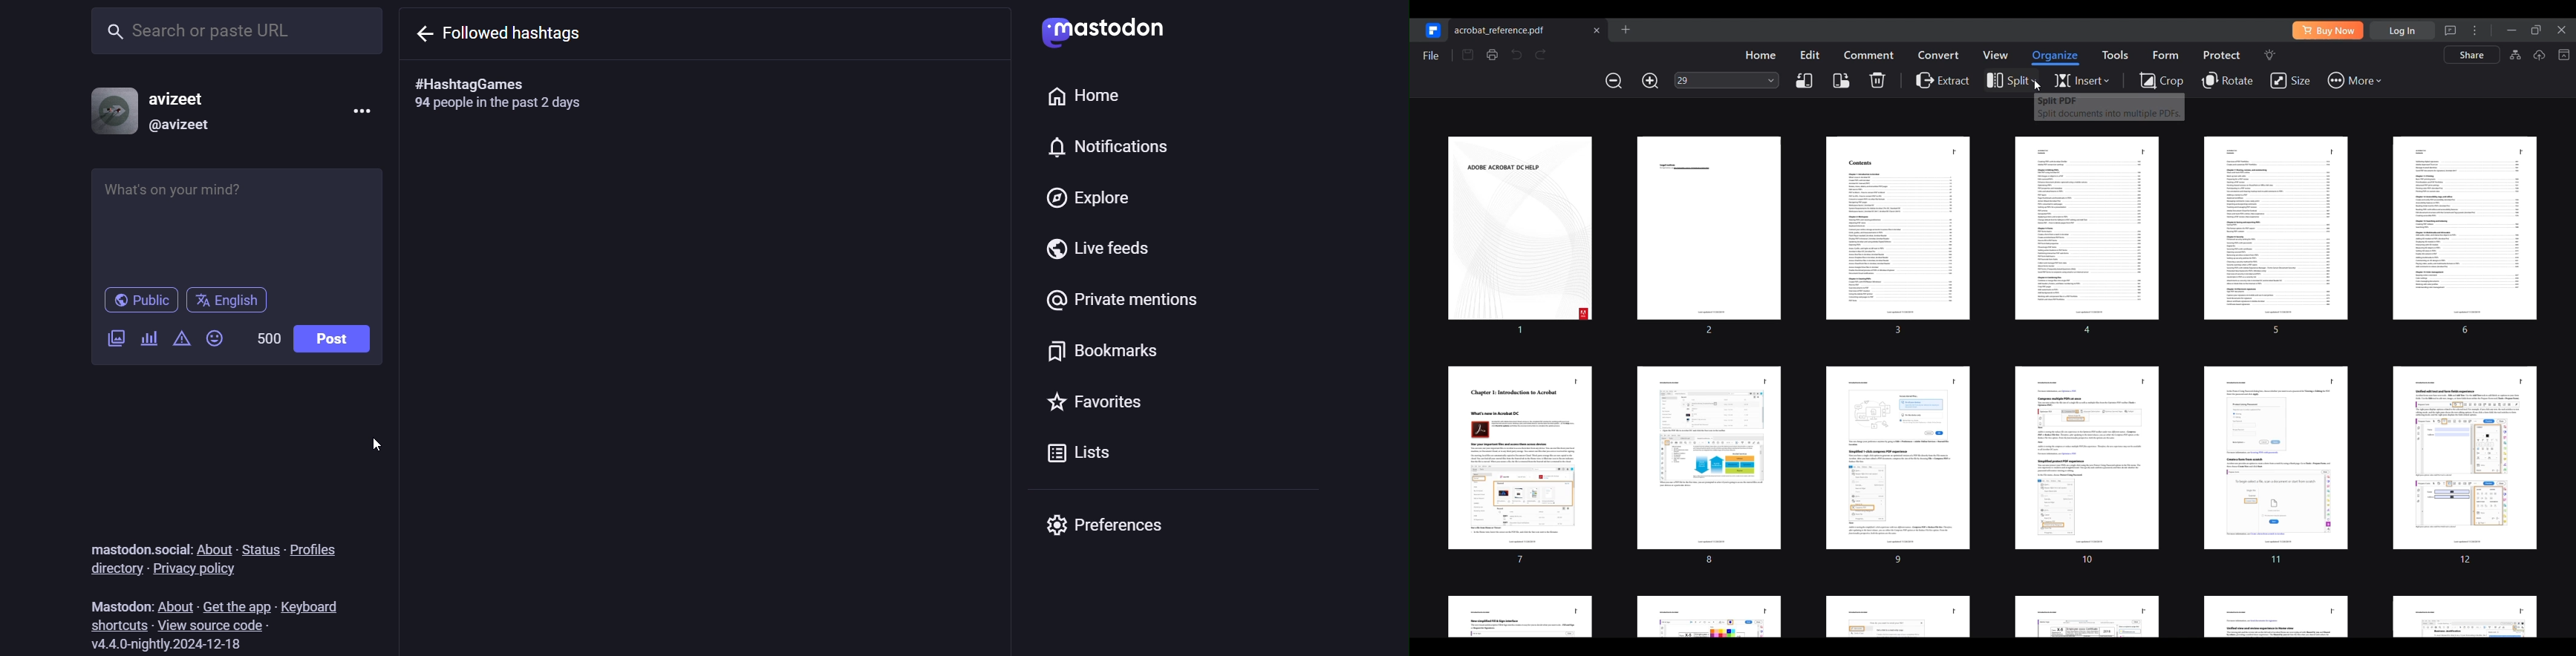  I want to click on about, so click(213, 547).